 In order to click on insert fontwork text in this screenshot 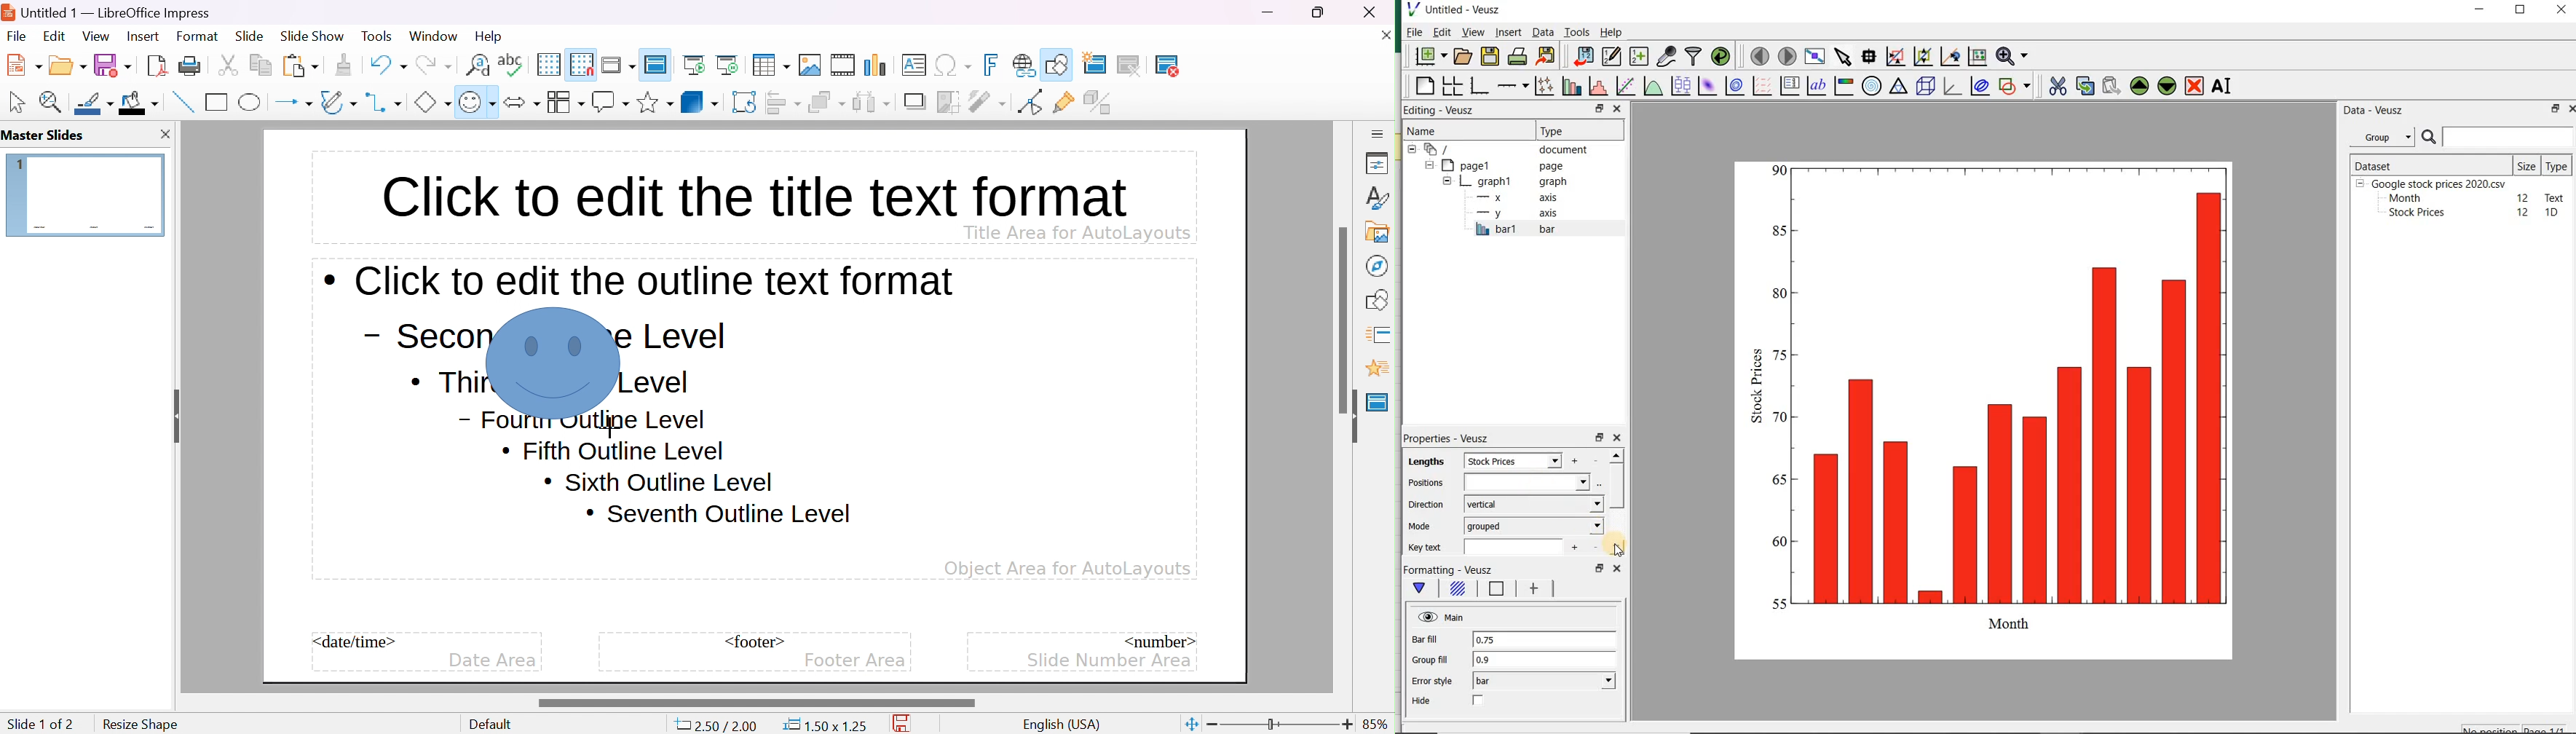, I will do `click(993, 65)`.